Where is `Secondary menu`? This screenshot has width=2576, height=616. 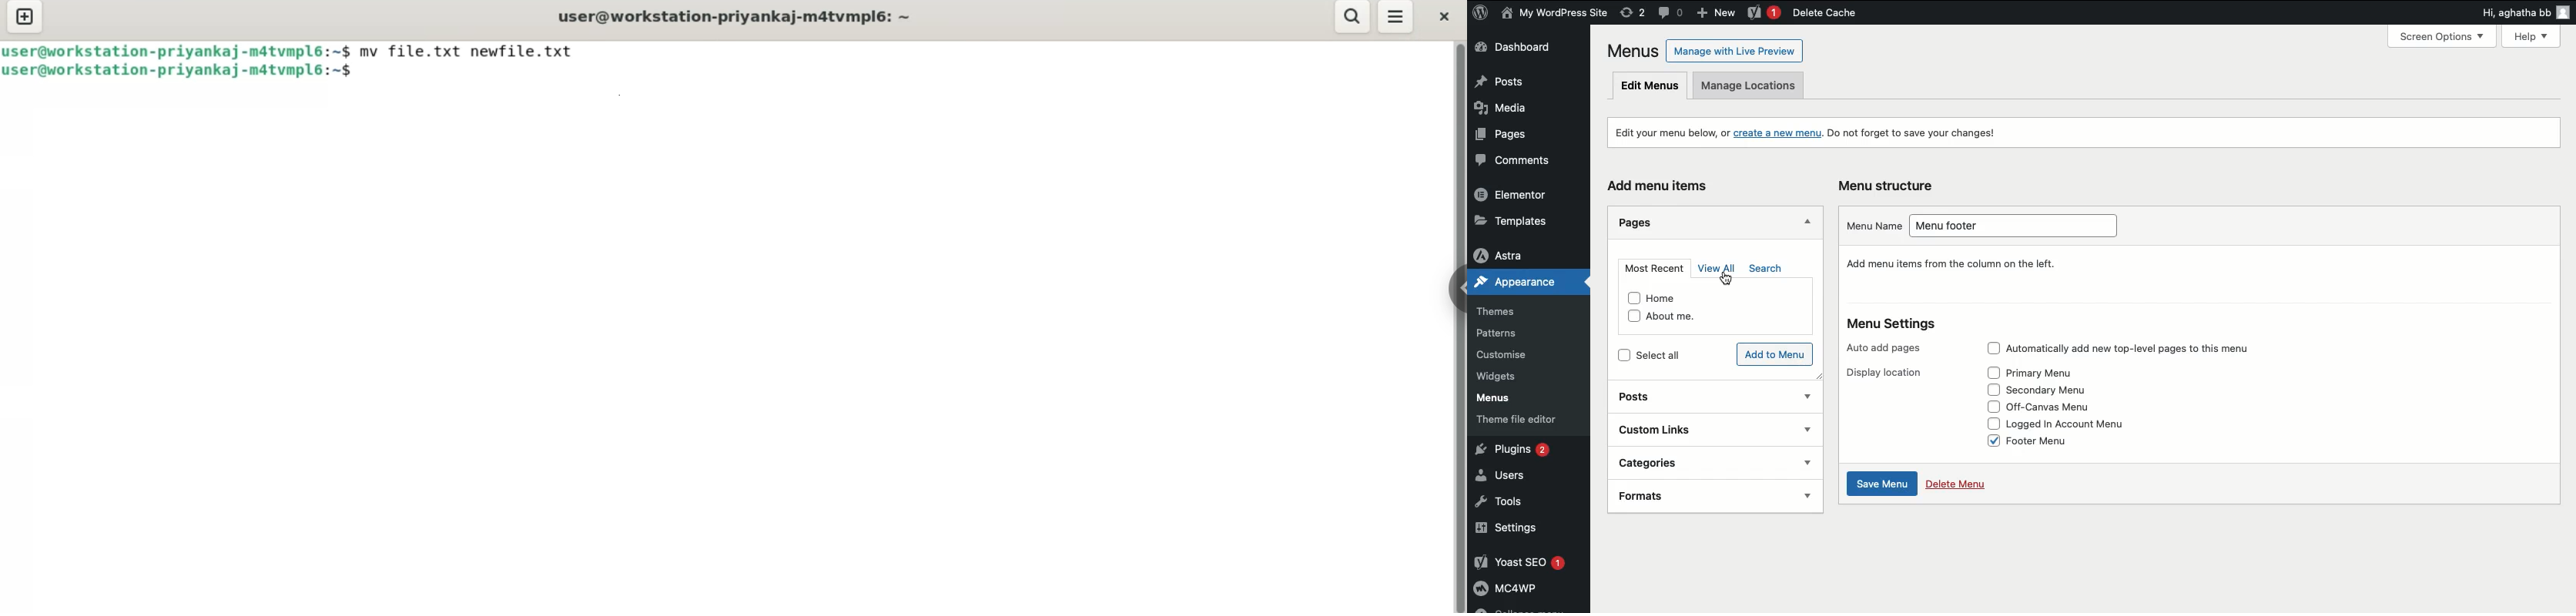
Secondary menu is located at coordinates (2055, 391).